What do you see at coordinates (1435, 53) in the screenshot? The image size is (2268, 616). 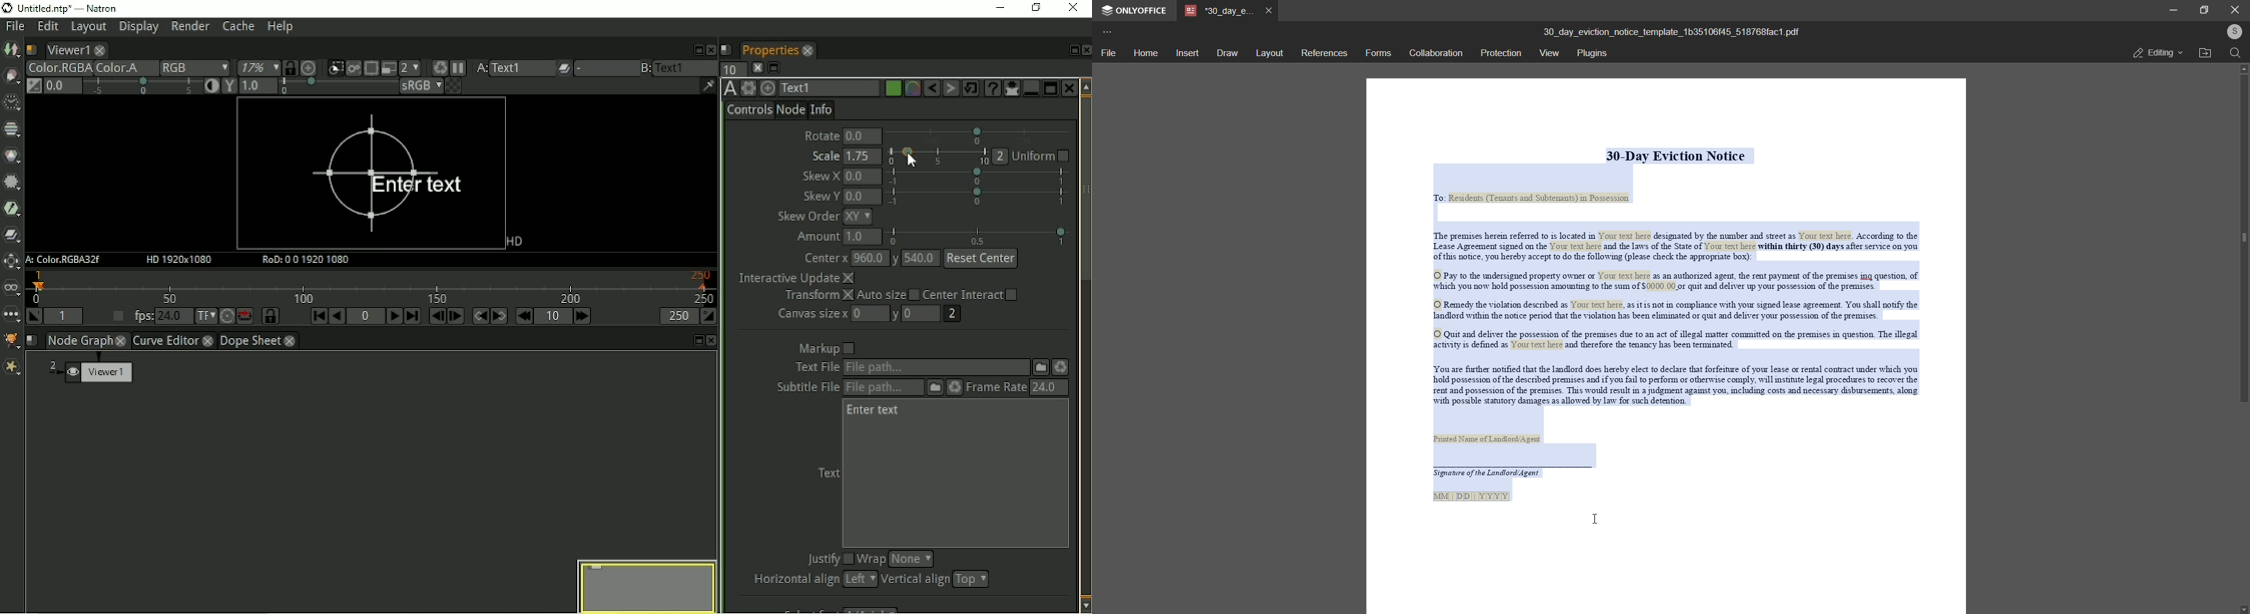 I see `collaboration` at bounding box center [1435, 53].